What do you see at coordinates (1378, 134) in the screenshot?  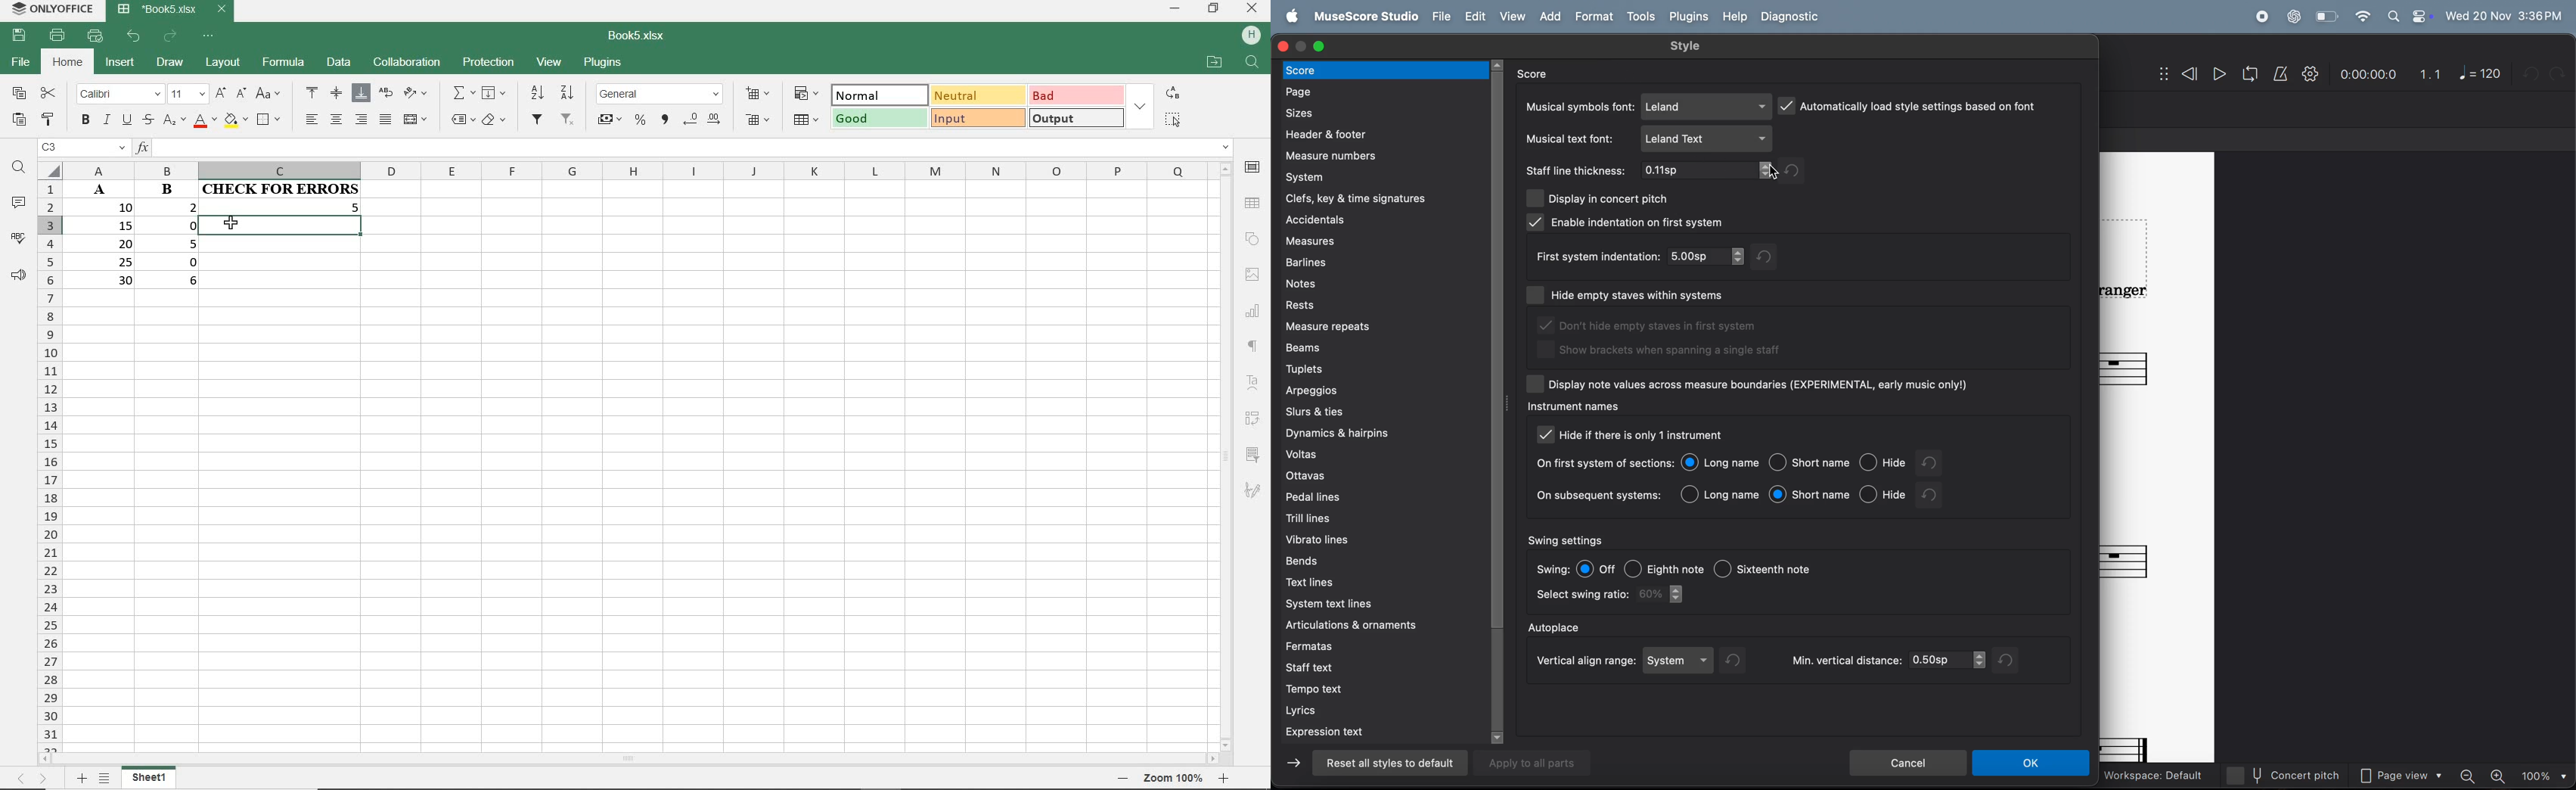 I see `header and footer` at bounding box center [1378, 134].